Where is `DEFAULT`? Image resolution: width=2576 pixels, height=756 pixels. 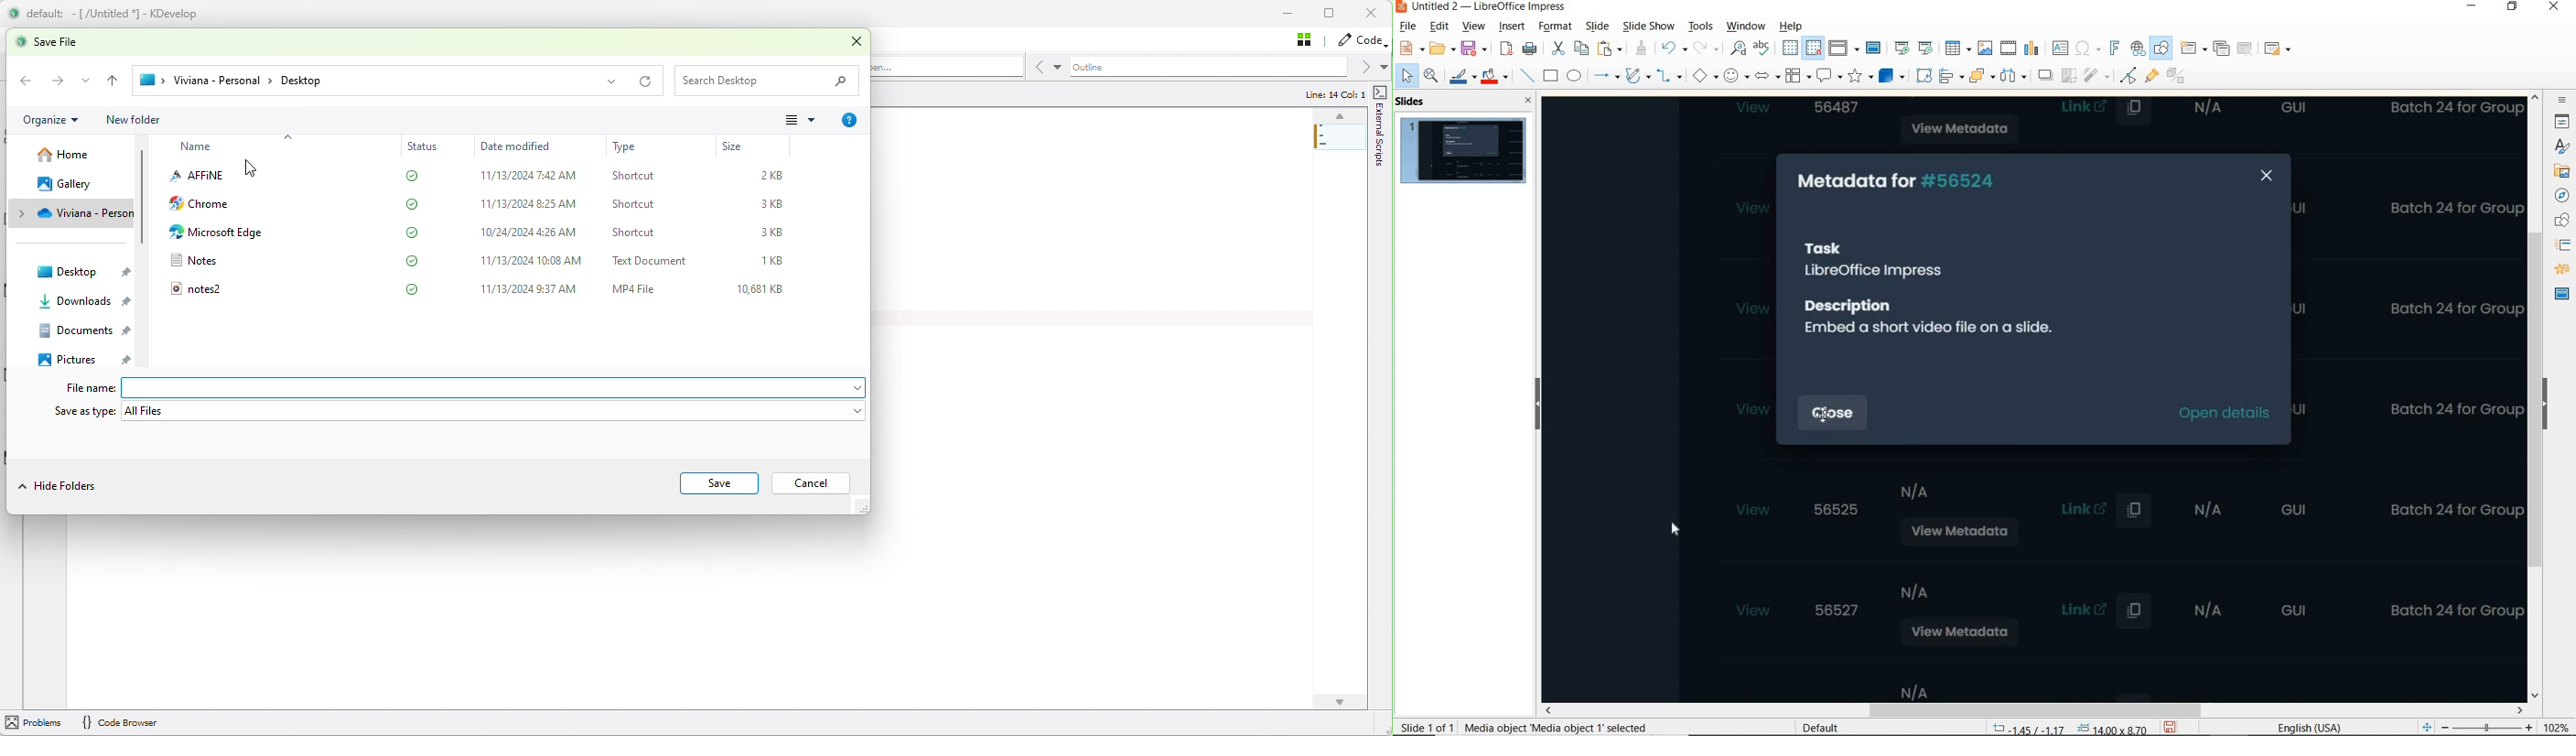 DEFAULT is located at coordinates (1822, 726).